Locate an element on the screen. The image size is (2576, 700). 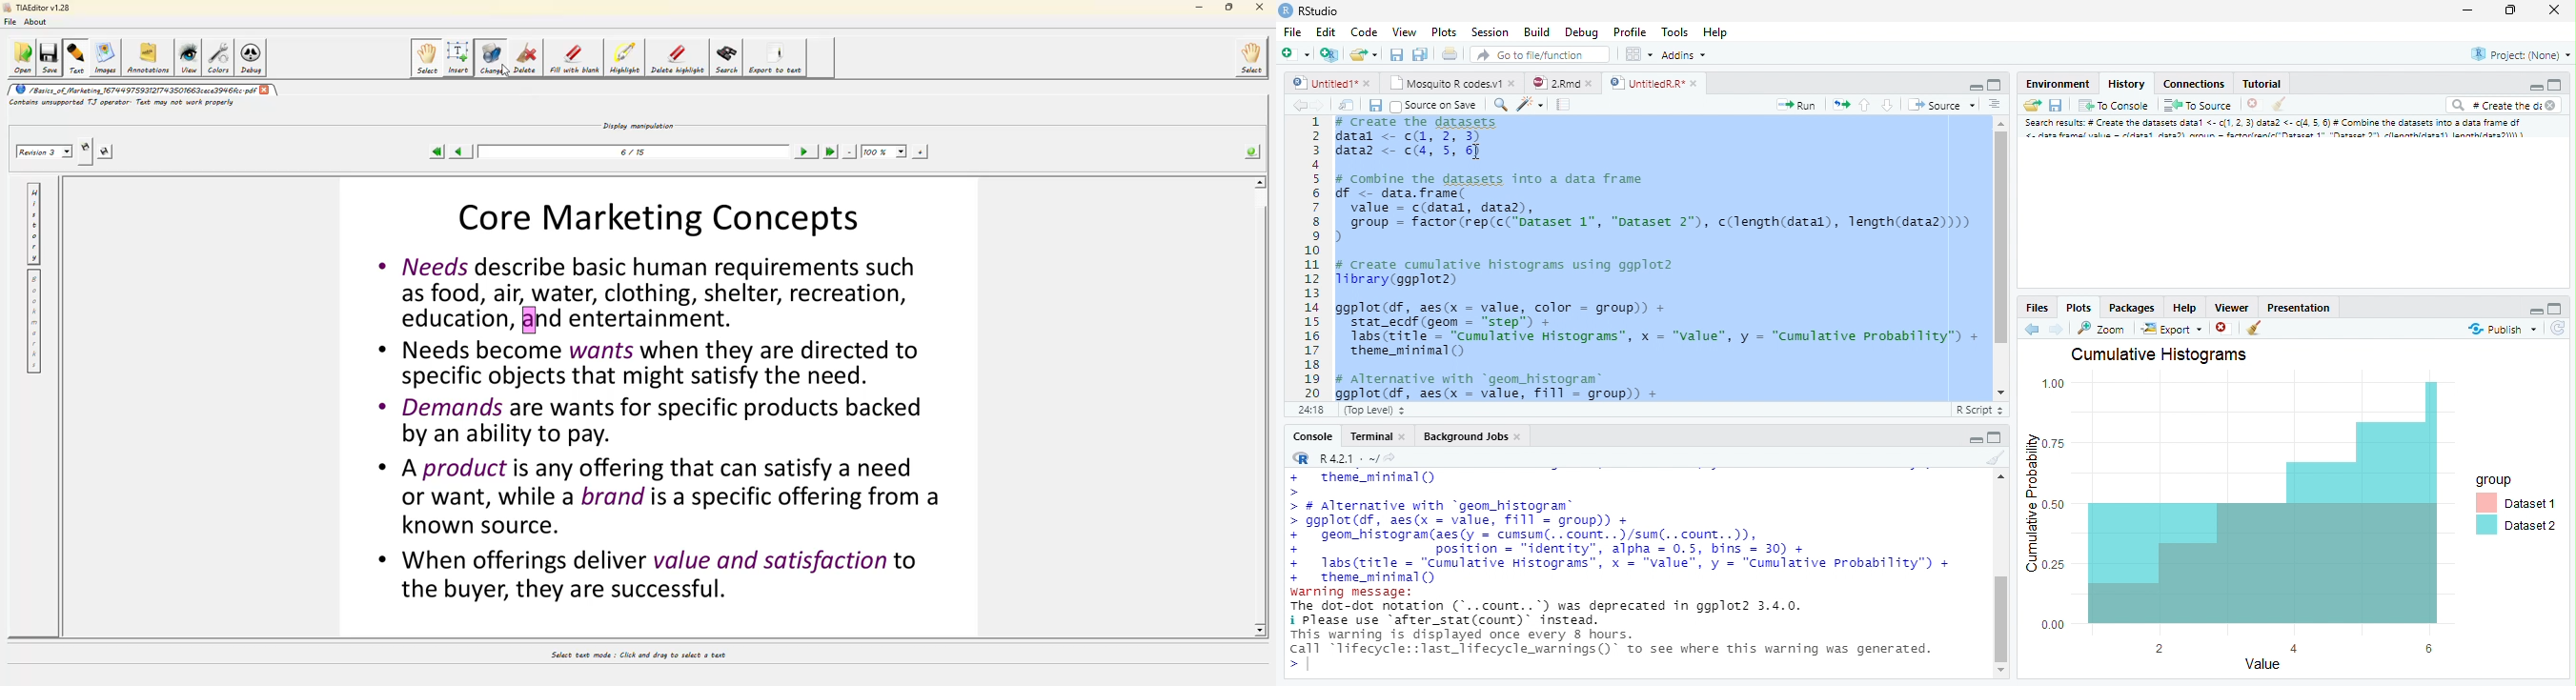
Pages is located at coordinates (1562, 106).